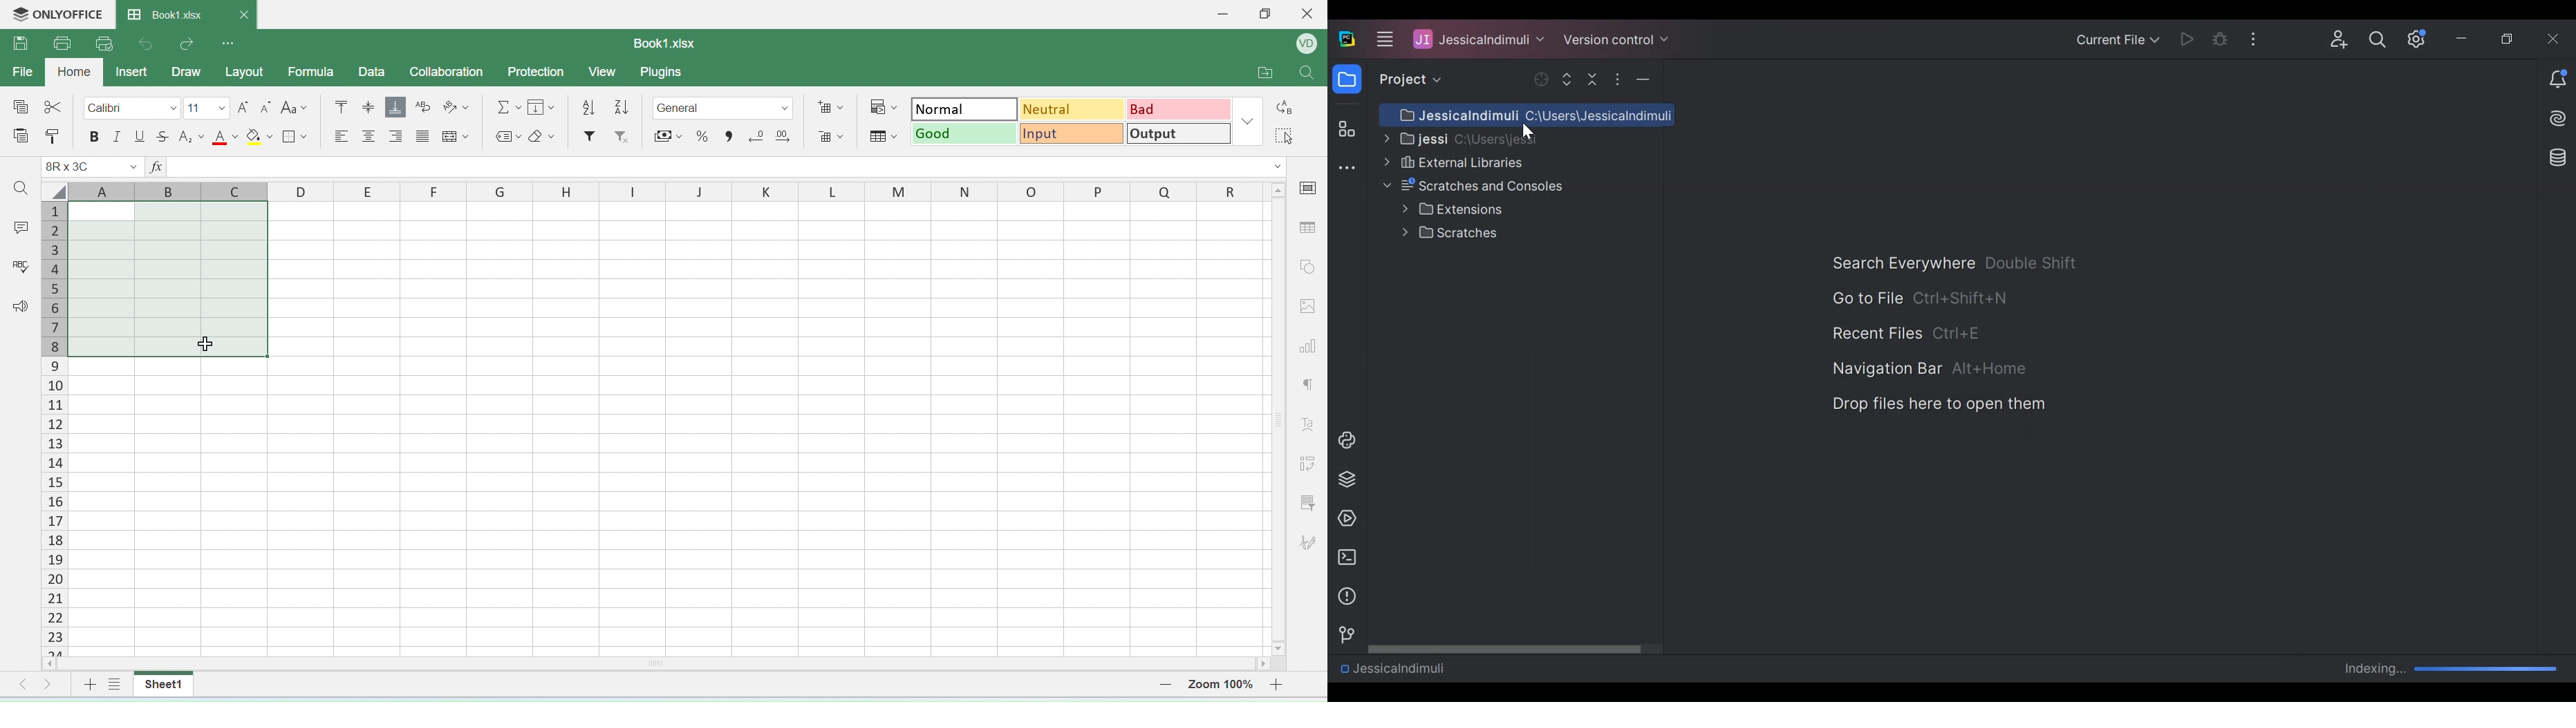  Describe the element at coordinates (187, 70) in the screenshot. I see `draw` at that location.